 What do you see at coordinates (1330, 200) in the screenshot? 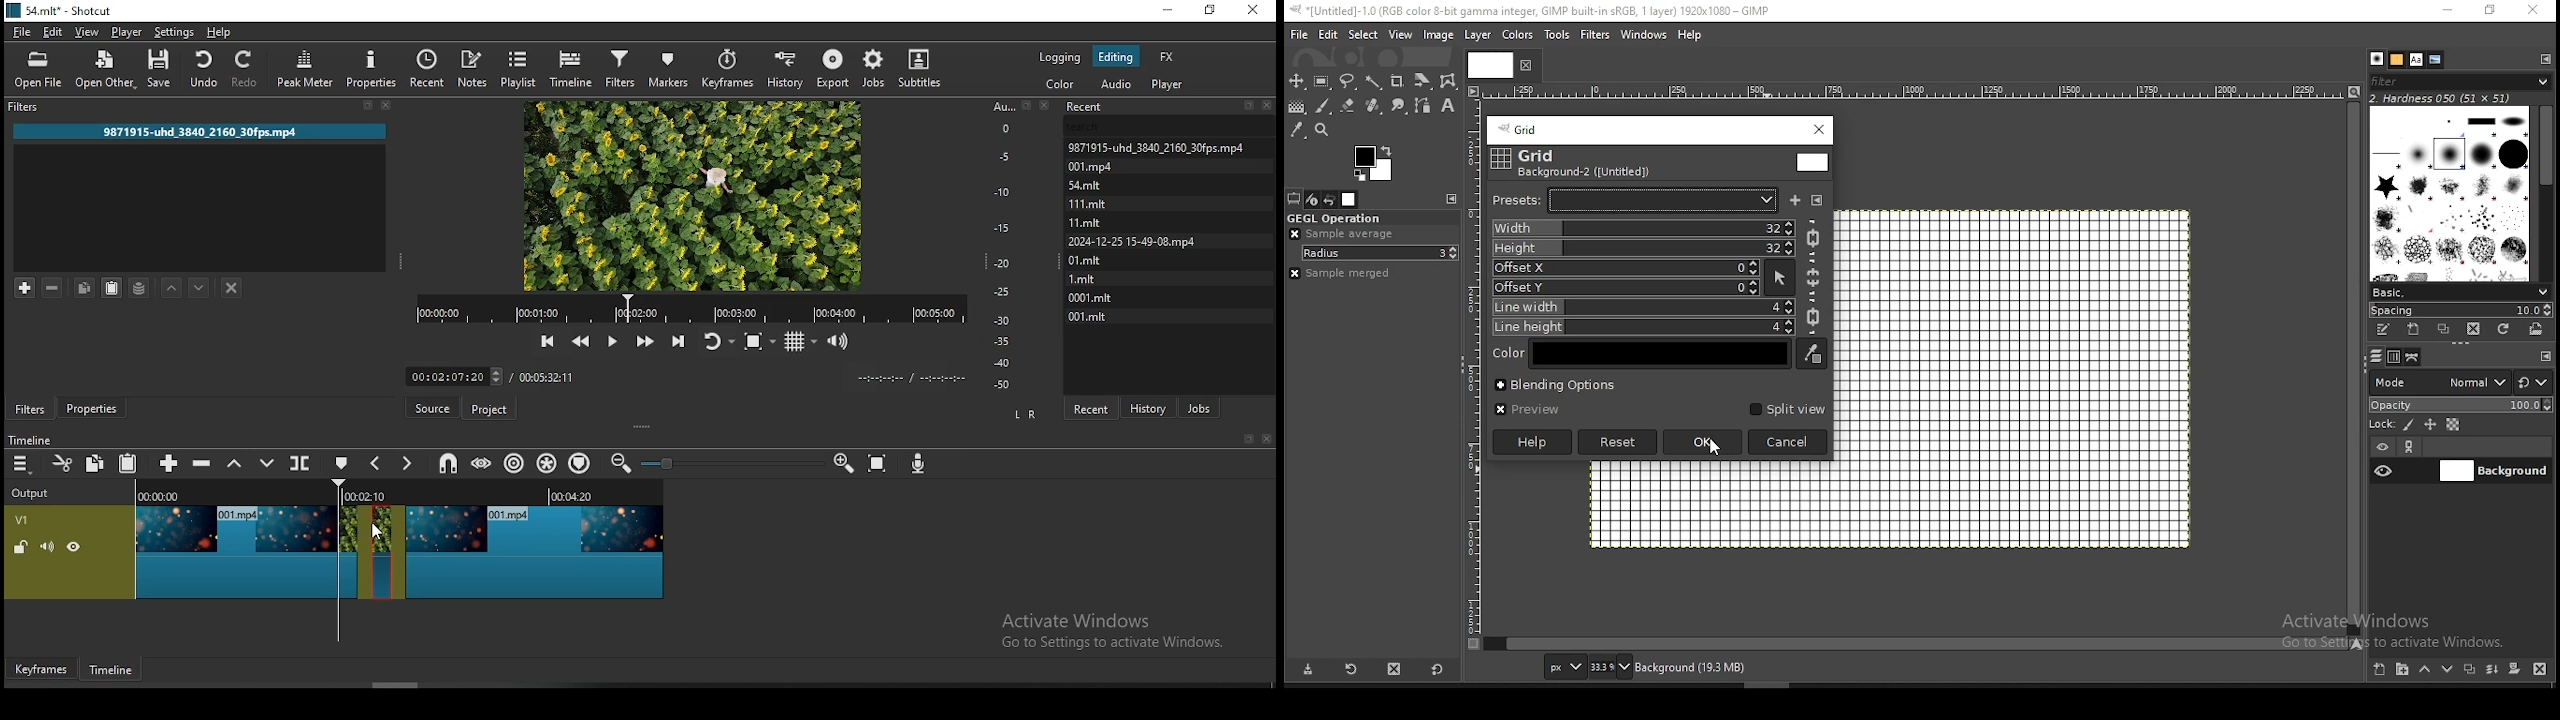
I see `undo history` at bounding box center [1330, 200].